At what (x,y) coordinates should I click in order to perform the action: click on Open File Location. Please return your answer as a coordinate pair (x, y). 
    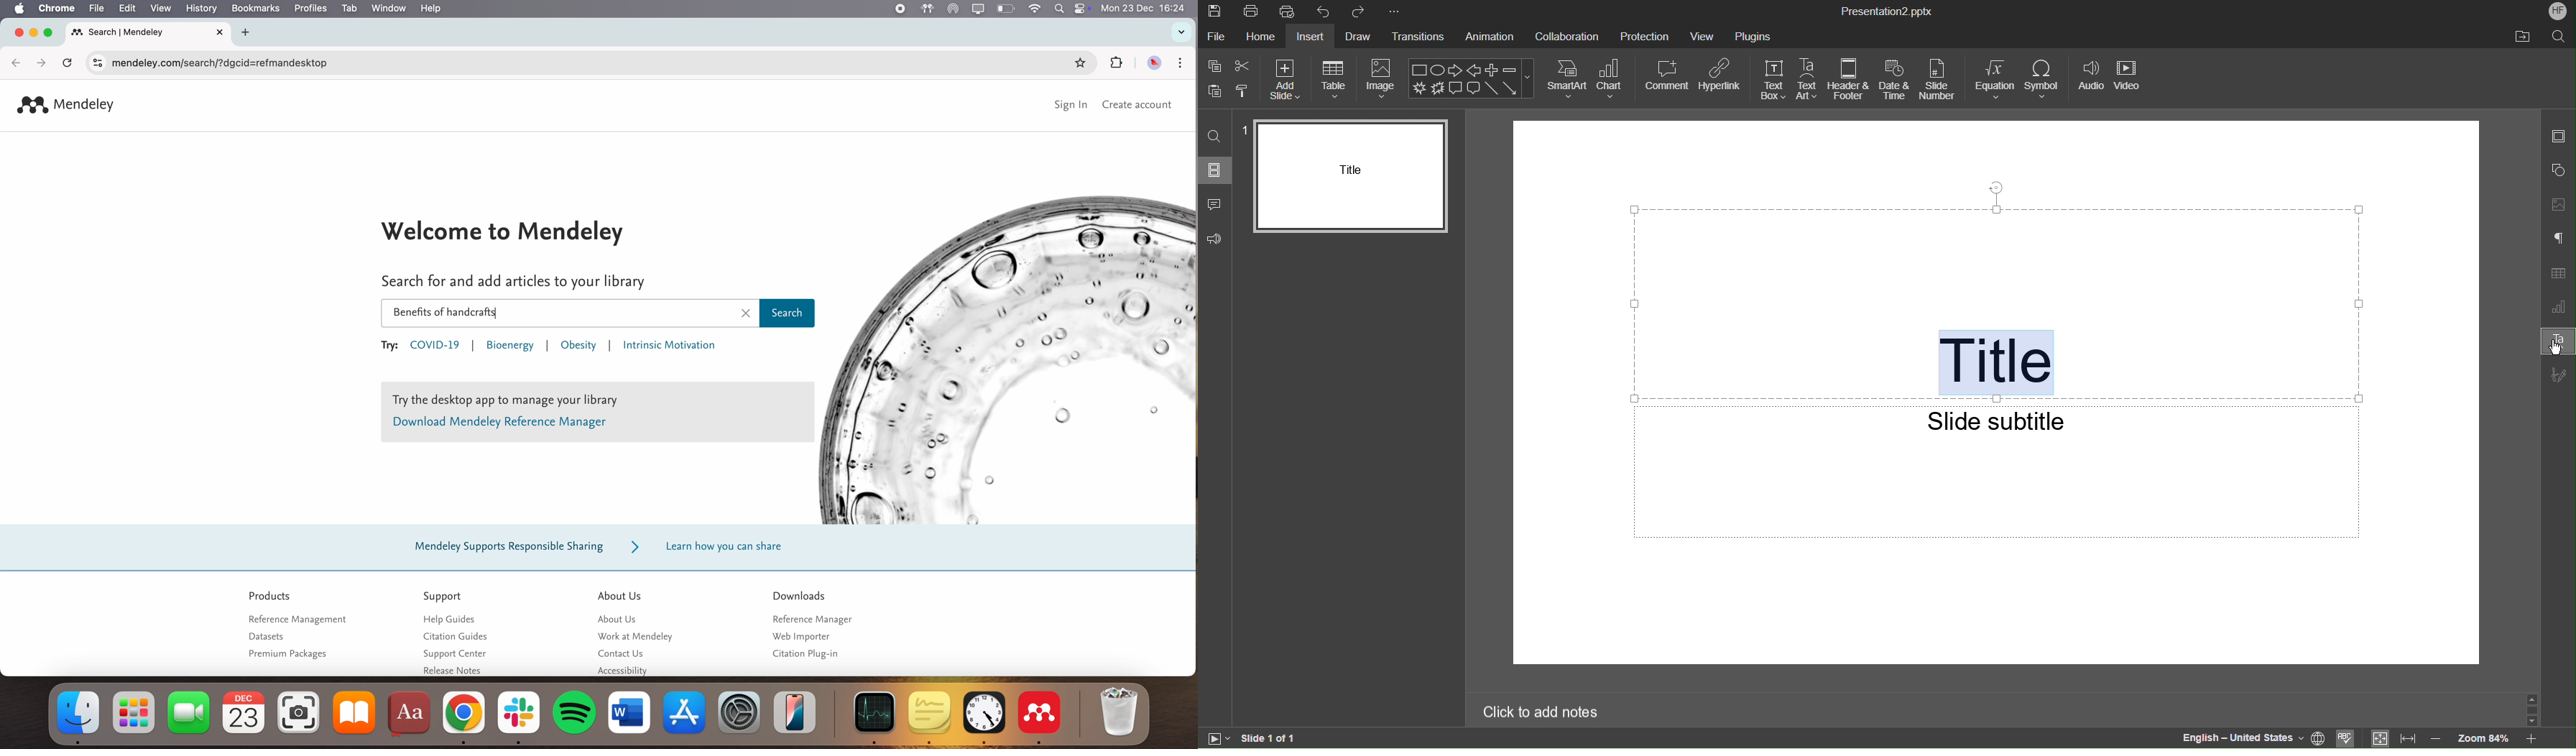
    Looking at the image, I should click on (2521, 38).